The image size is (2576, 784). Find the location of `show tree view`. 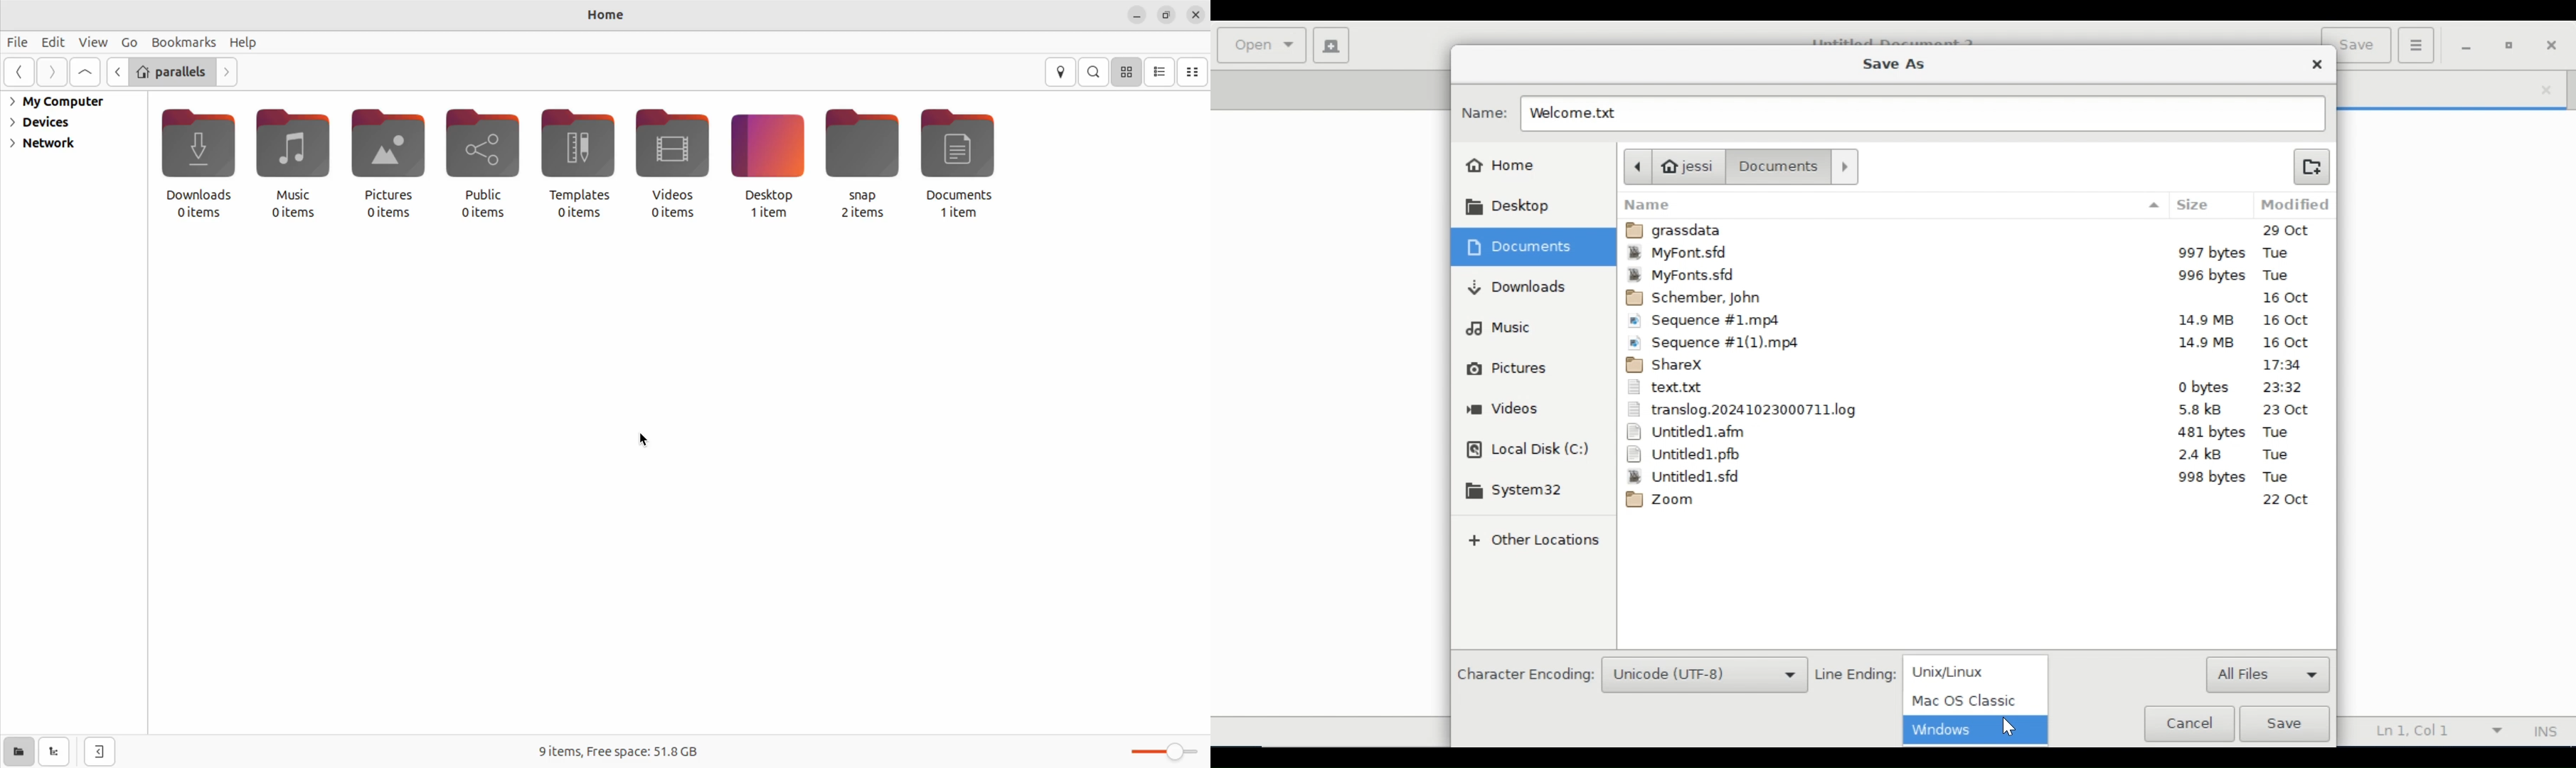

show tree view is located at coordinates (55, 752).